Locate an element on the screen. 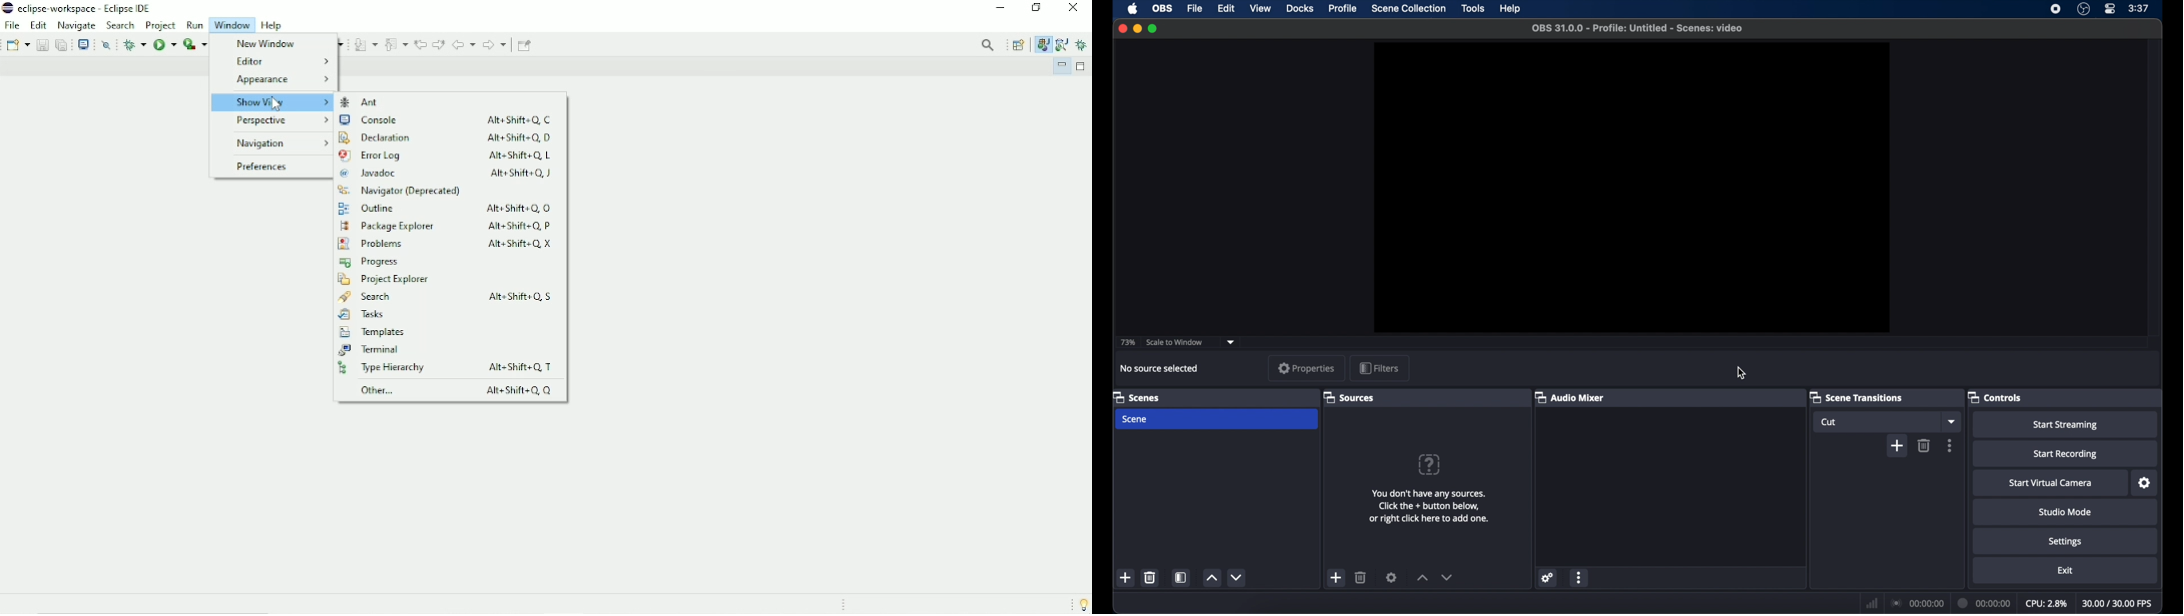 This screenshot has height=616, width=2184. question mark icon is located at coordinates (1430, 464).